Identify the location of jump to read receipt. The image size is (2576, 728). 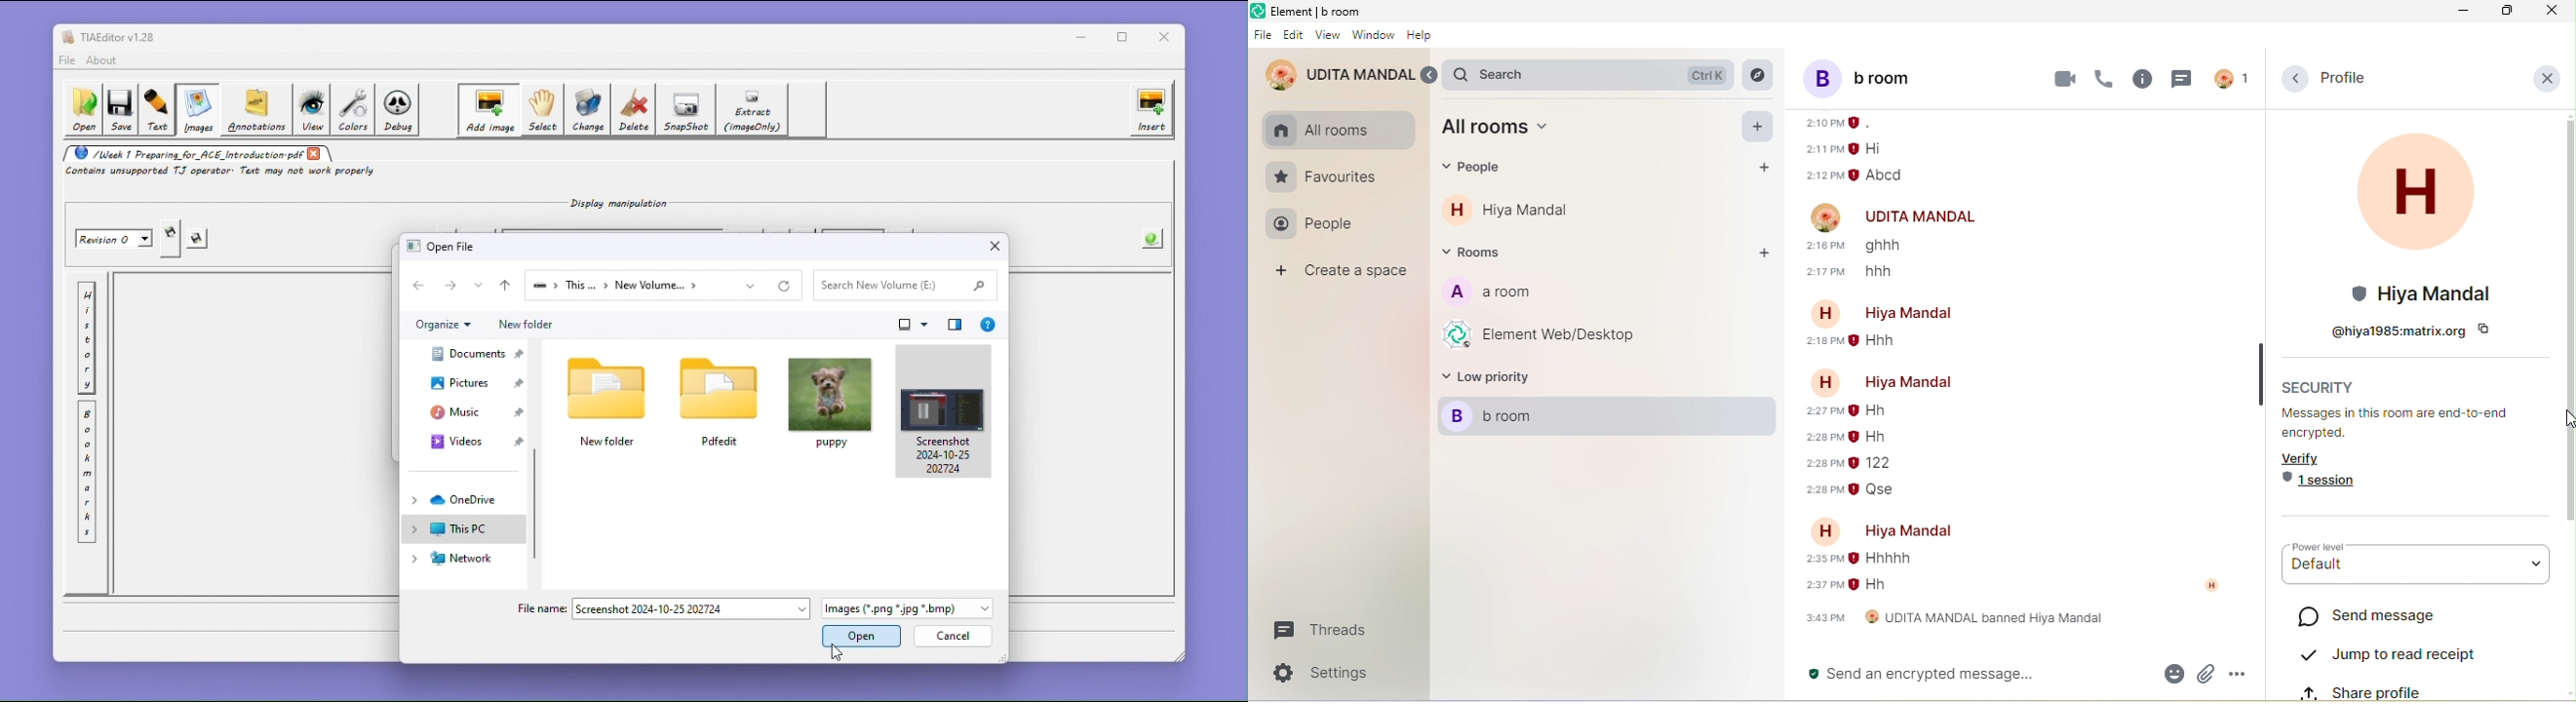
(2390, 652).